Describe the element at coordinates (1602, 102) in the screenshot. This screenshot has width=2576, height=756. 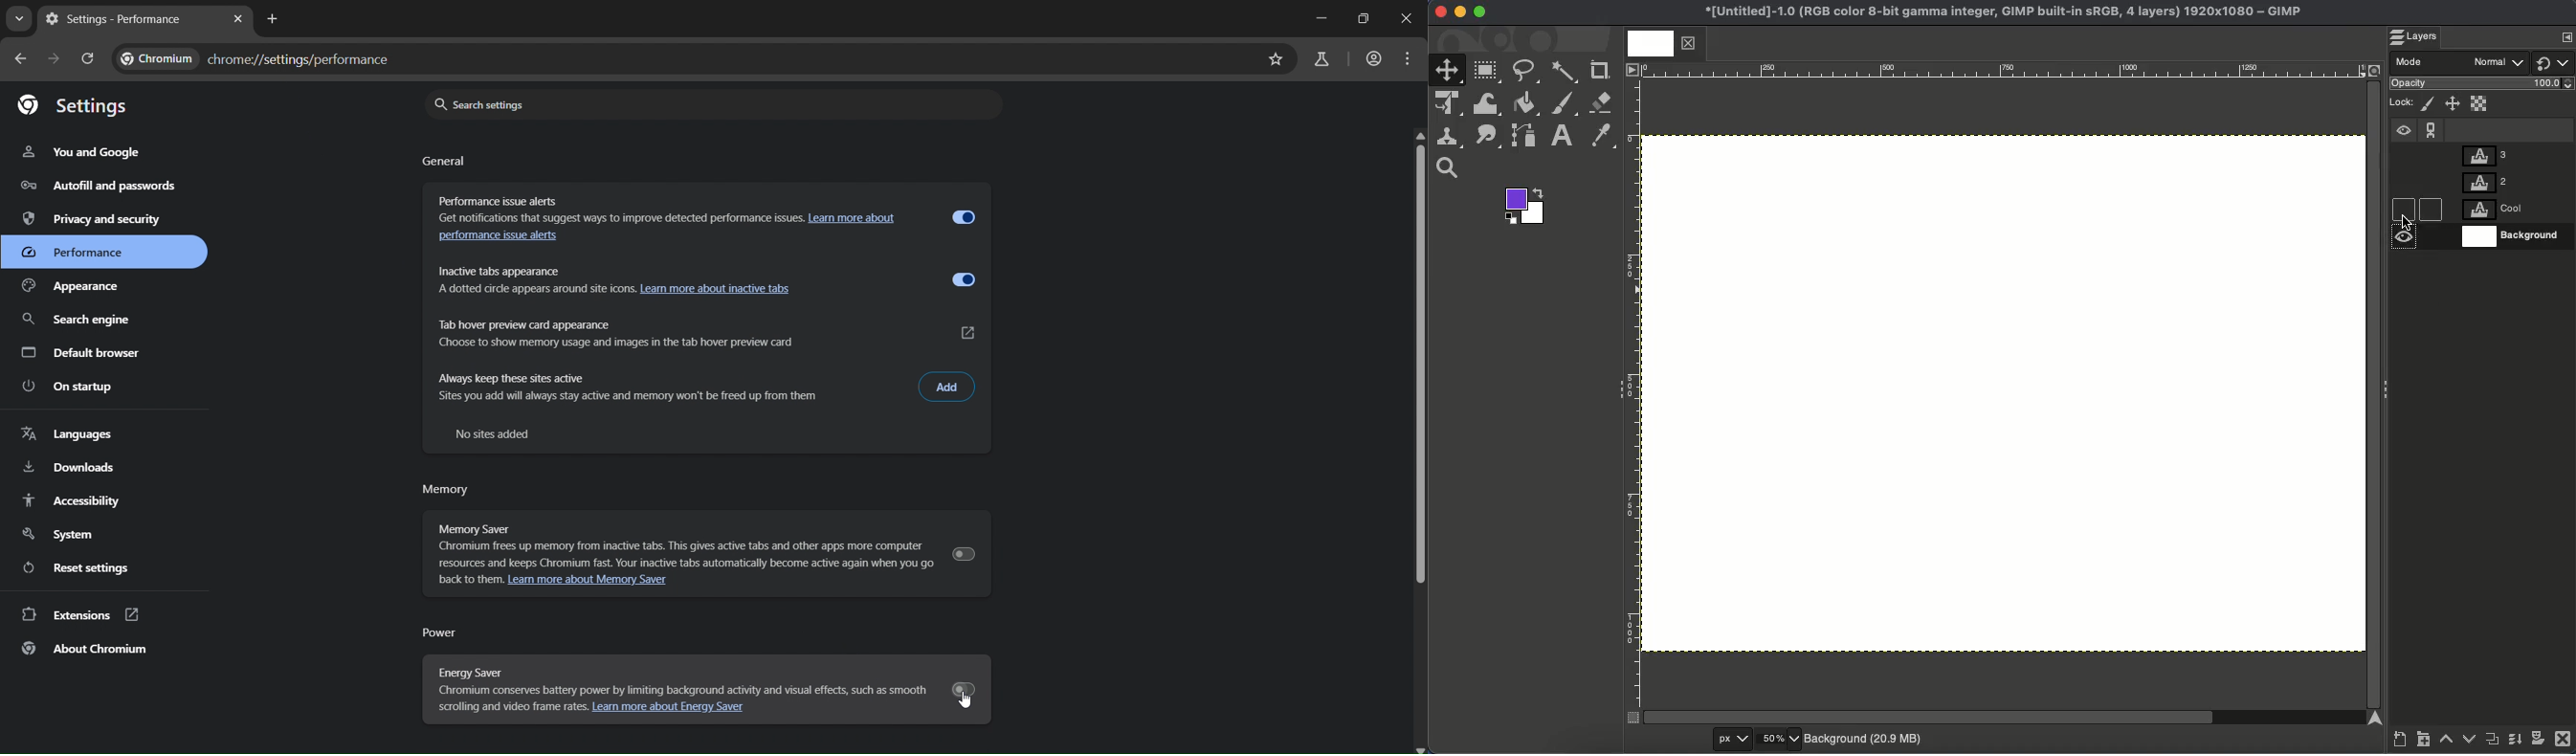
I see `Eraser` at that location.